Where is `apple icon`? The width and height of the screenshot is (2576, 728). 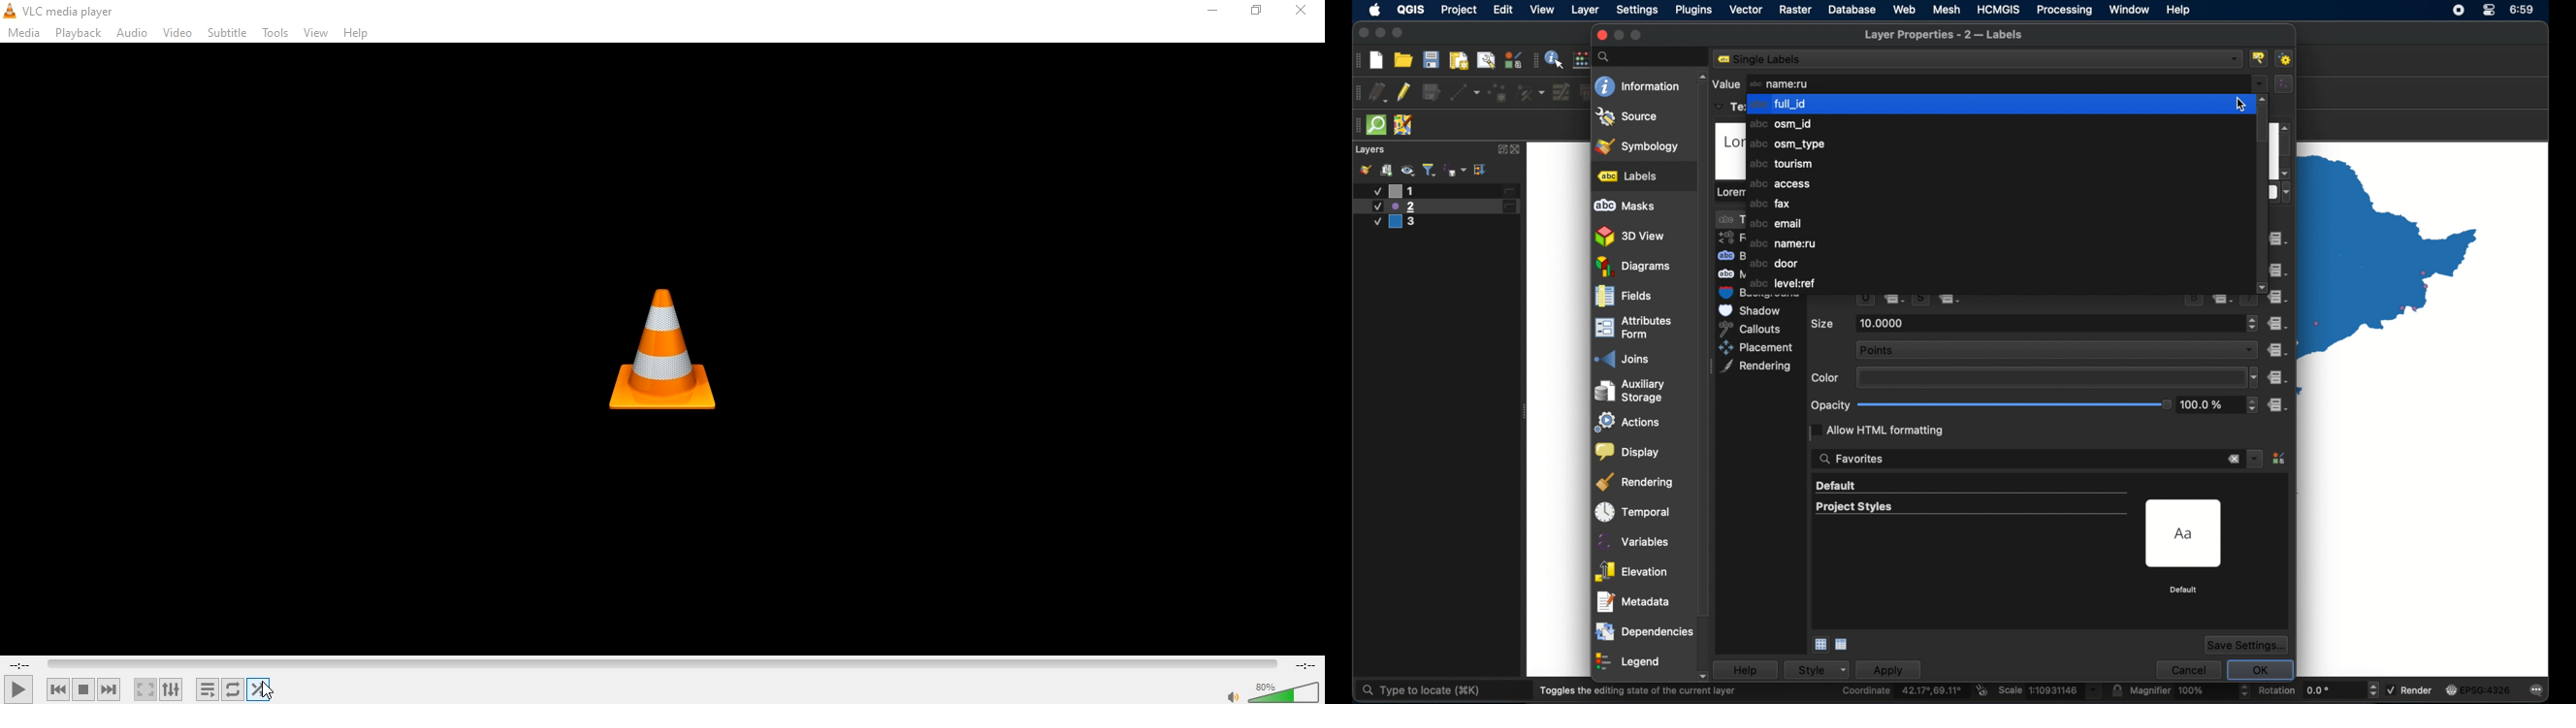
apple icon is located at coordinates (1376, 10).